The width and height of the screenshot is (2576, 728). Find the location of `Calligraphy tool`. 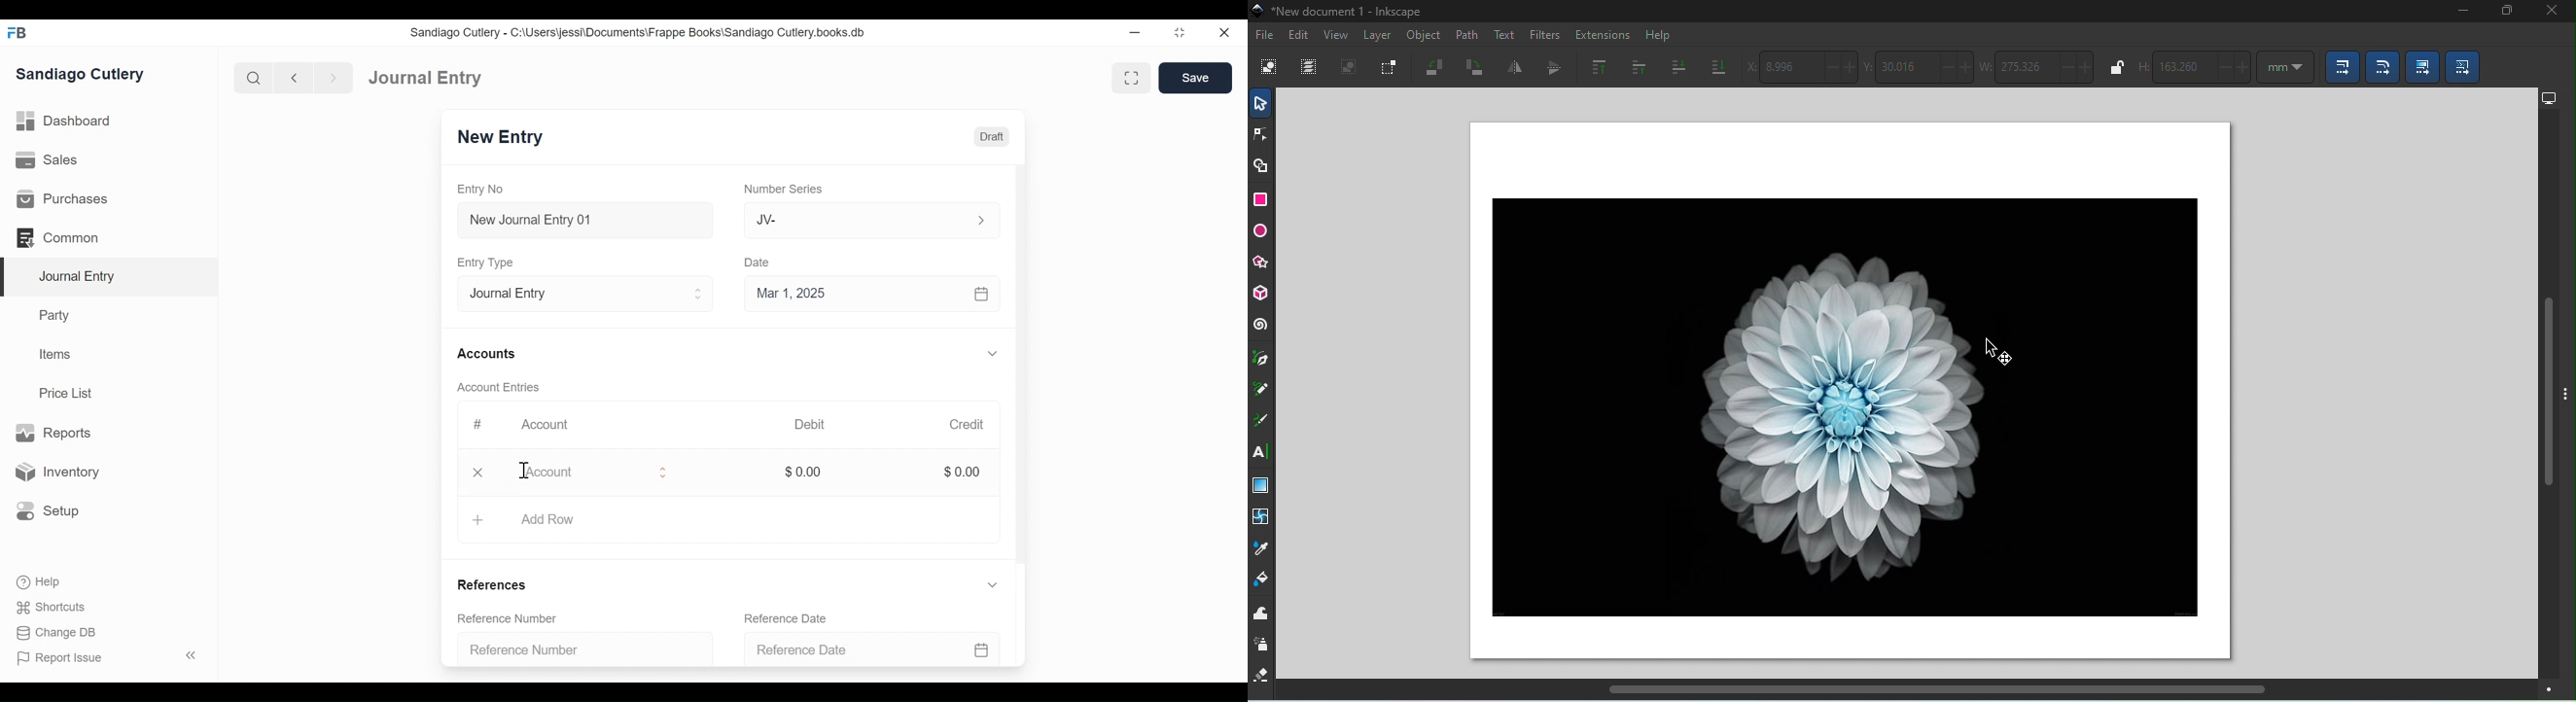

Calligraphy tool is located at coordinates (1260, 423).